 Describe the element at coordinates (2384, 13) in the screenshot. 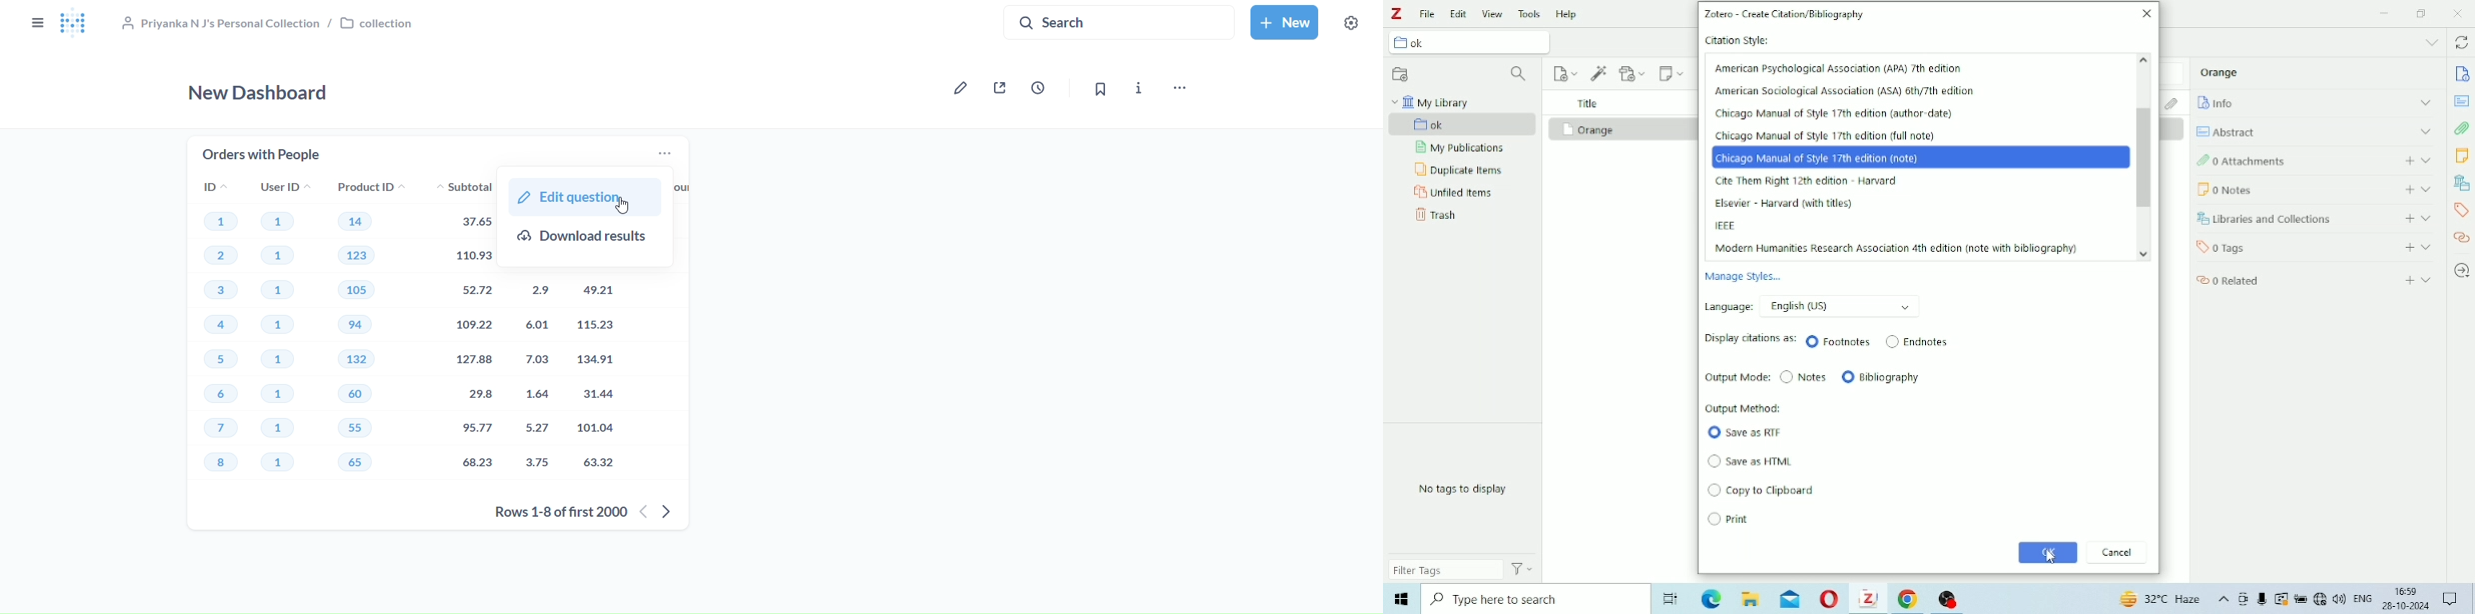

I see `Minimize` at that location.